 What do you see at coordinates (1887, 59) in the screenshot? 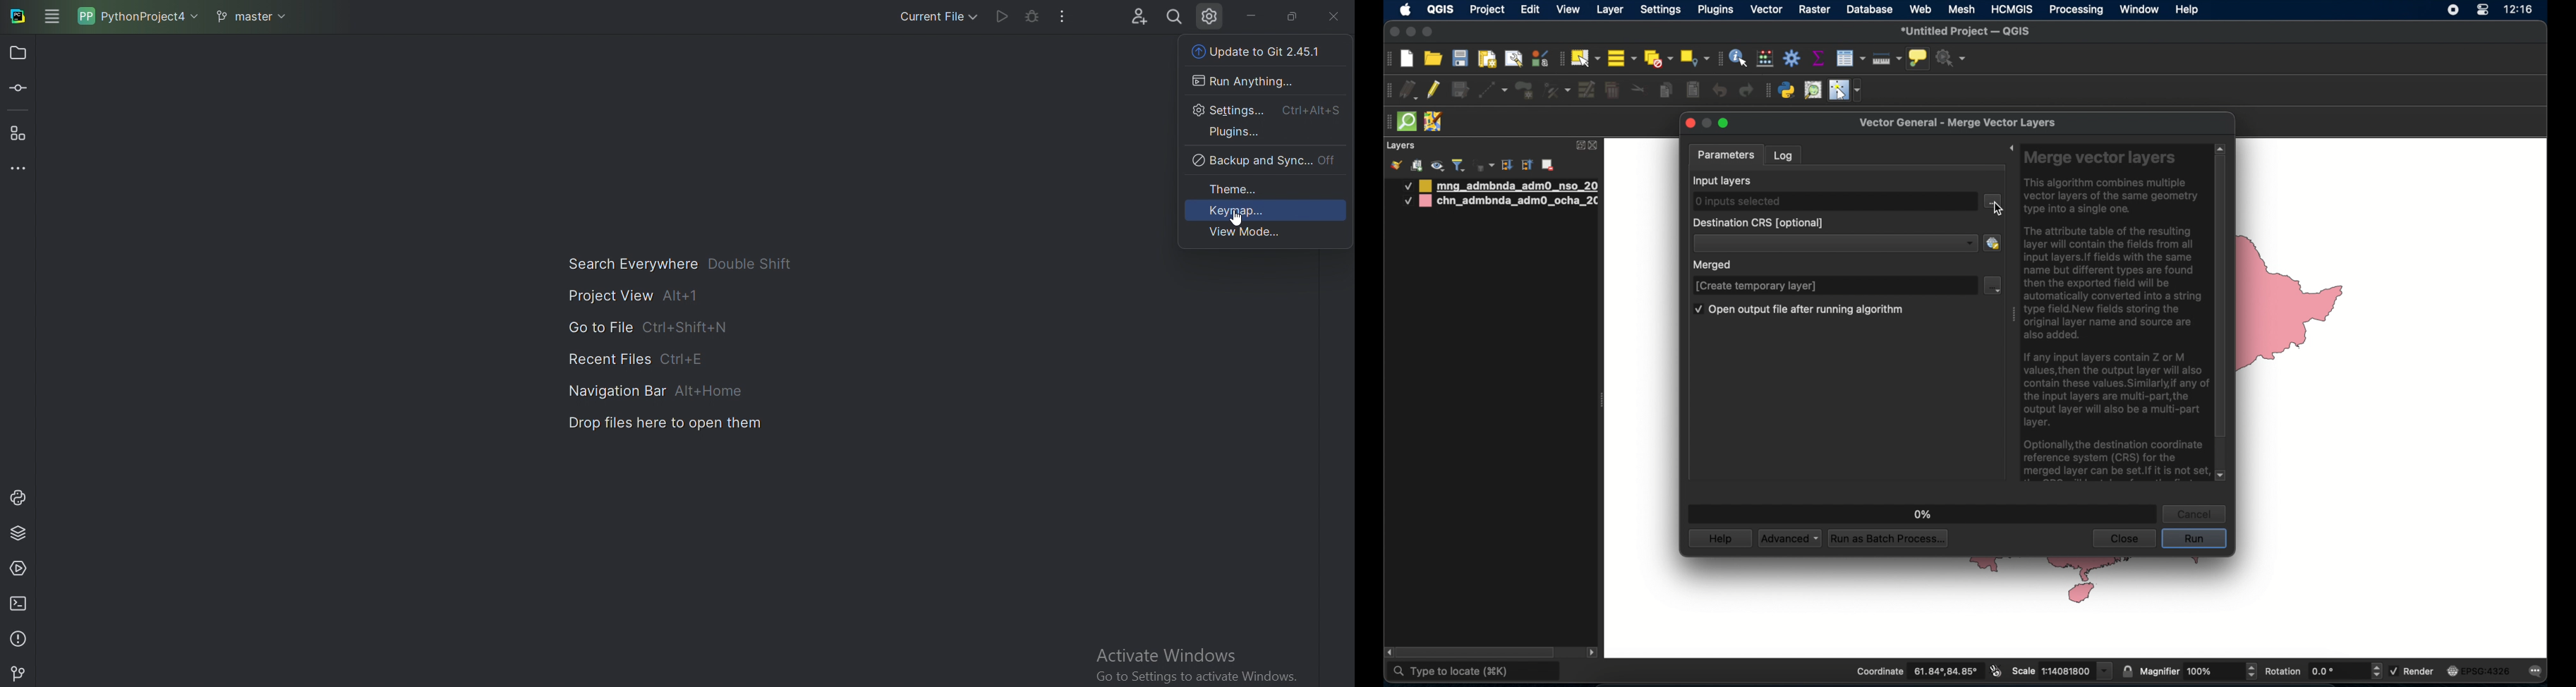
I see `measure line` at bounding box center [1887, 59].